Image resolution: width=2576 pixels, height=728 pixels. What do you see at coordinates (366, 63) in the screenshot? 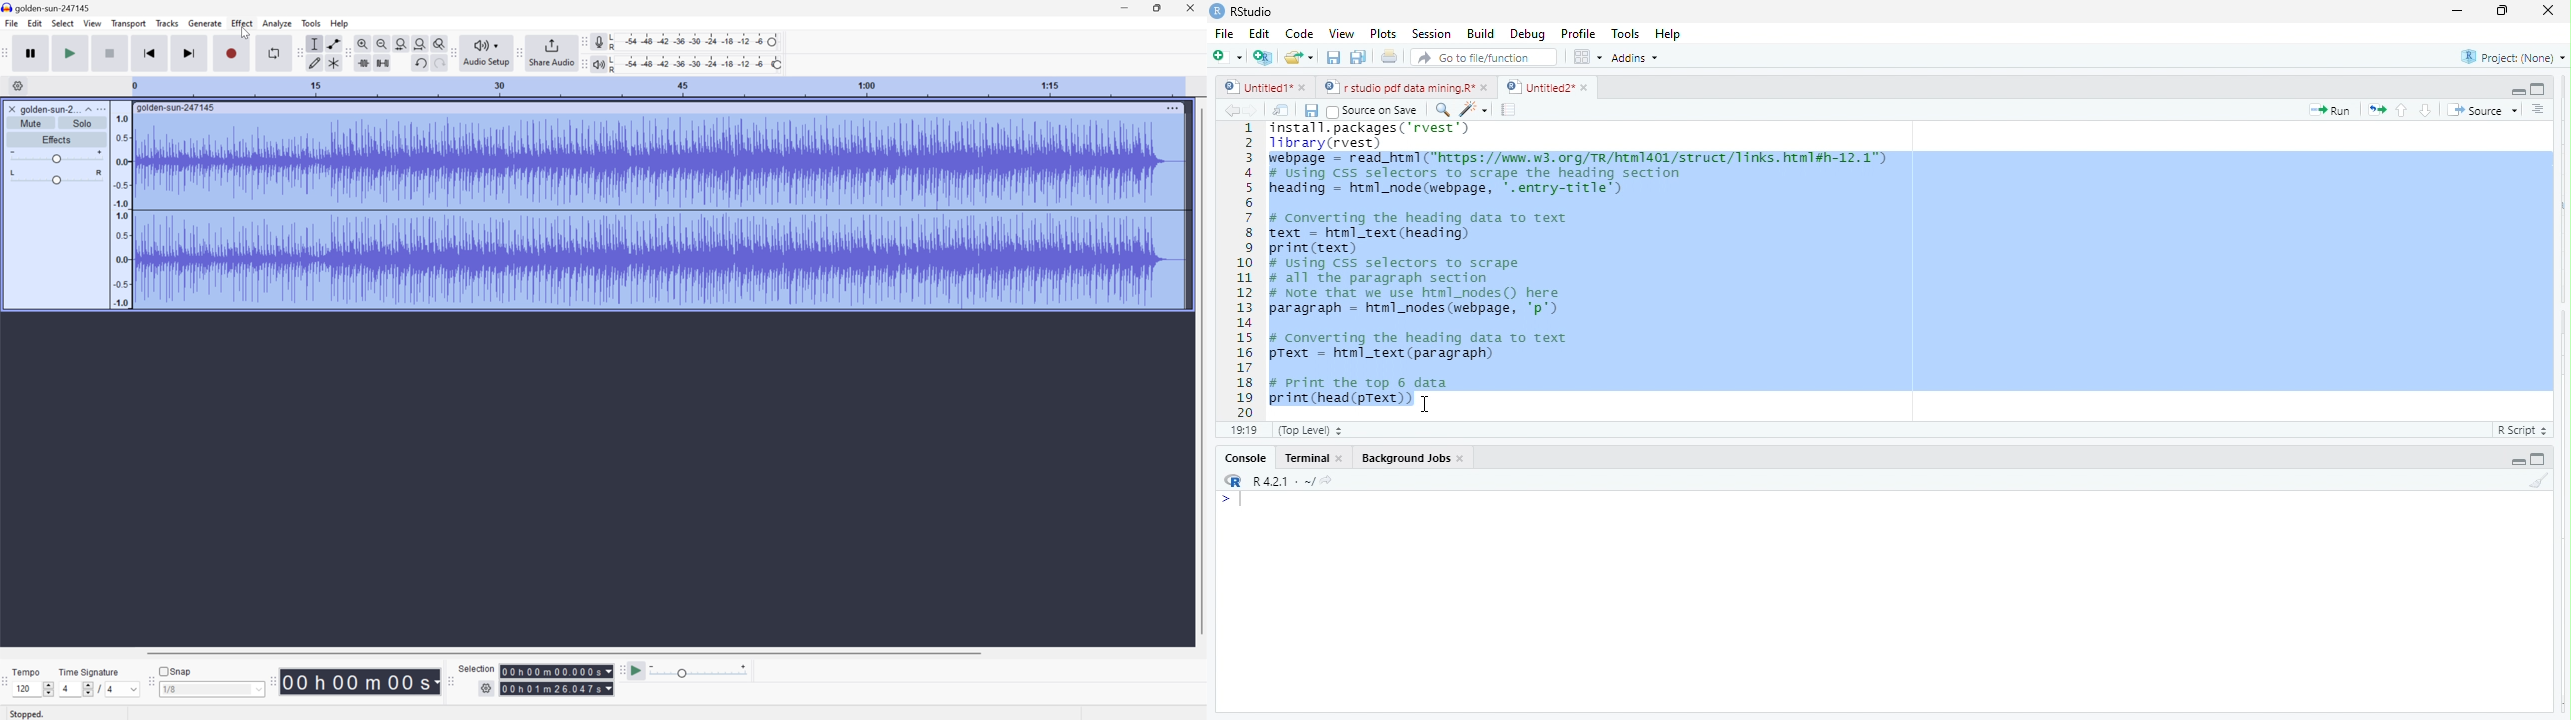
I see `Trim audio outside selection` at bounding box center [366, 63].